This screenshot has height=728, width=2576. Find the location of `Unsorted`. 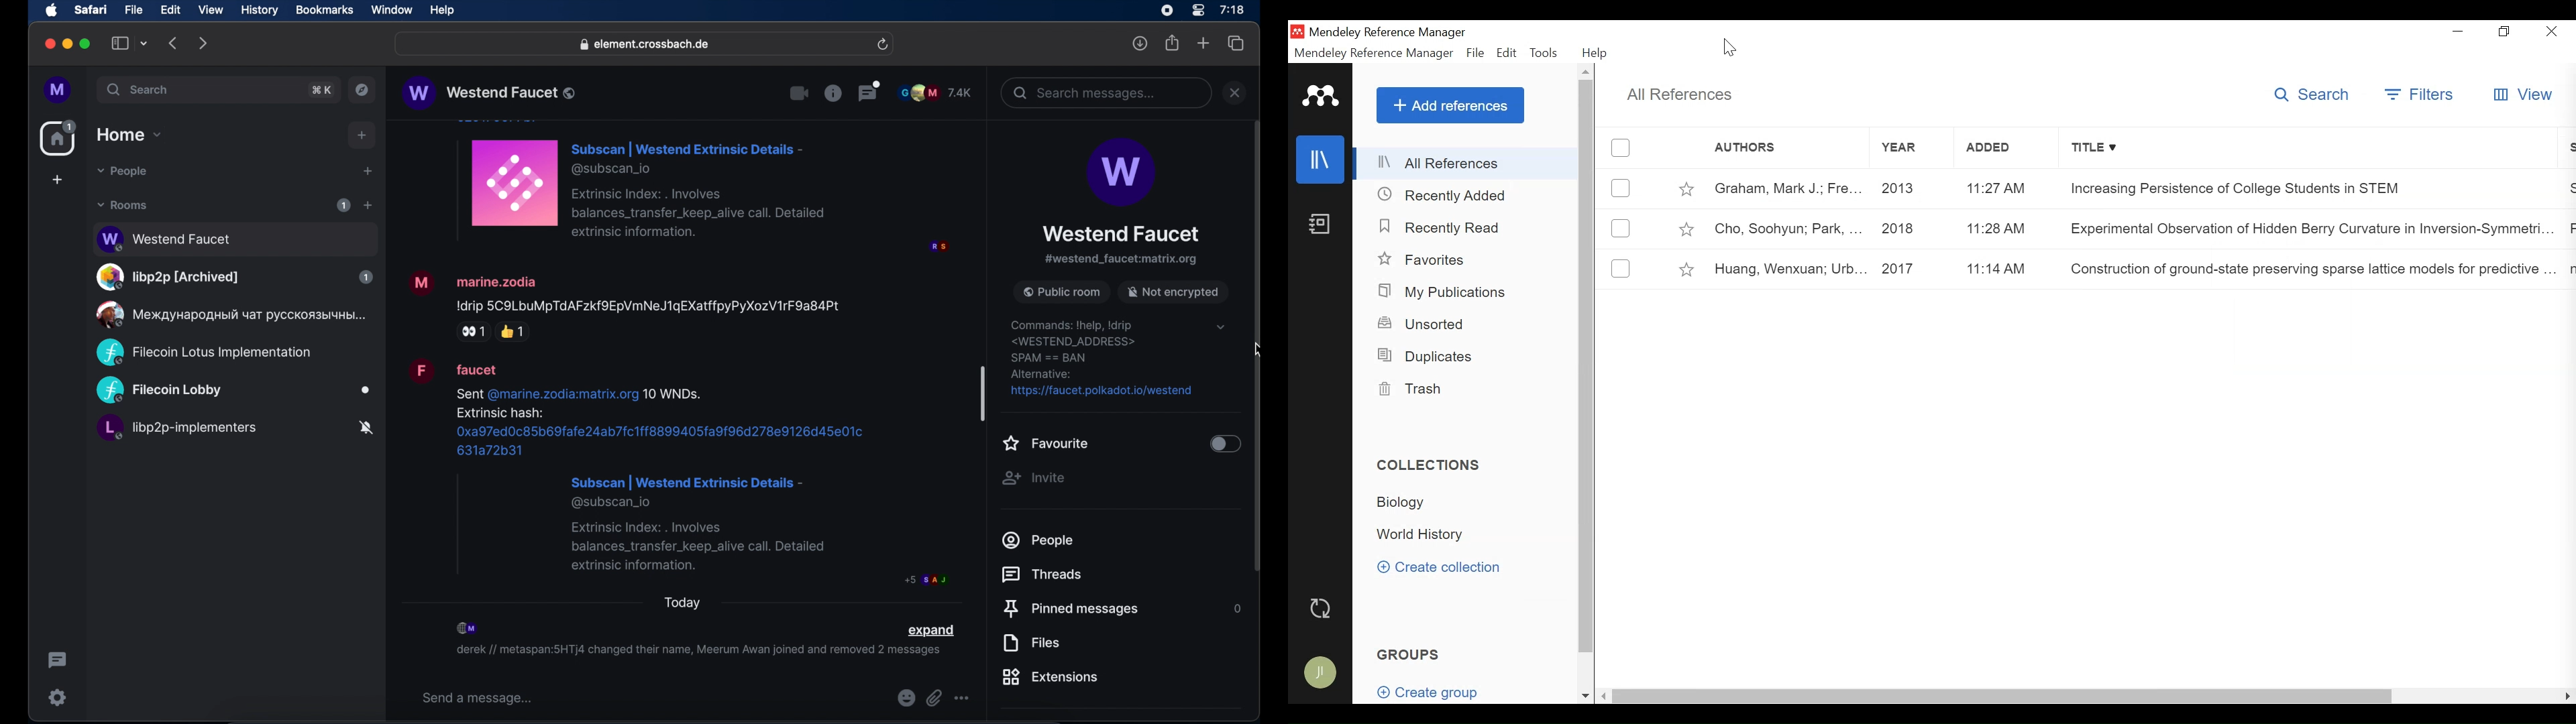

Unsorted is located at coordinates (1428, 323).